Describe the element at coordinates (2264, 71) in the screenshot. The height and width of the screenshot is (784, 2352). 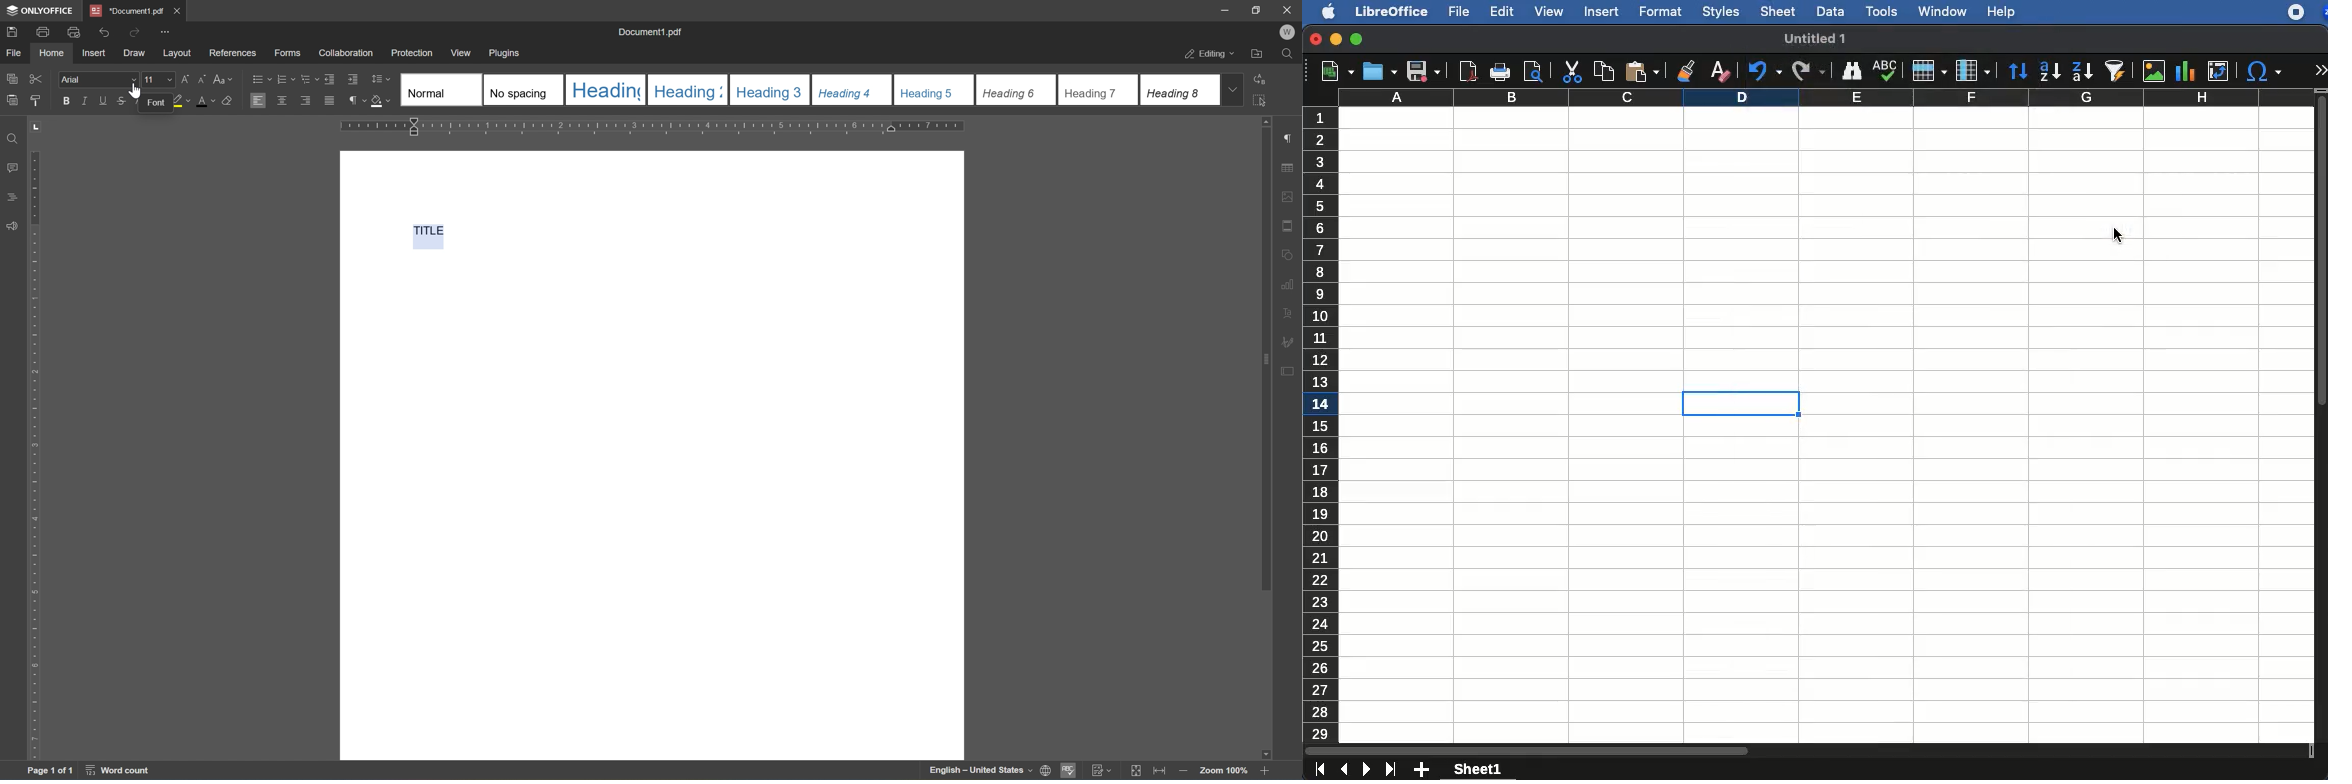
I see `special character` at that location.